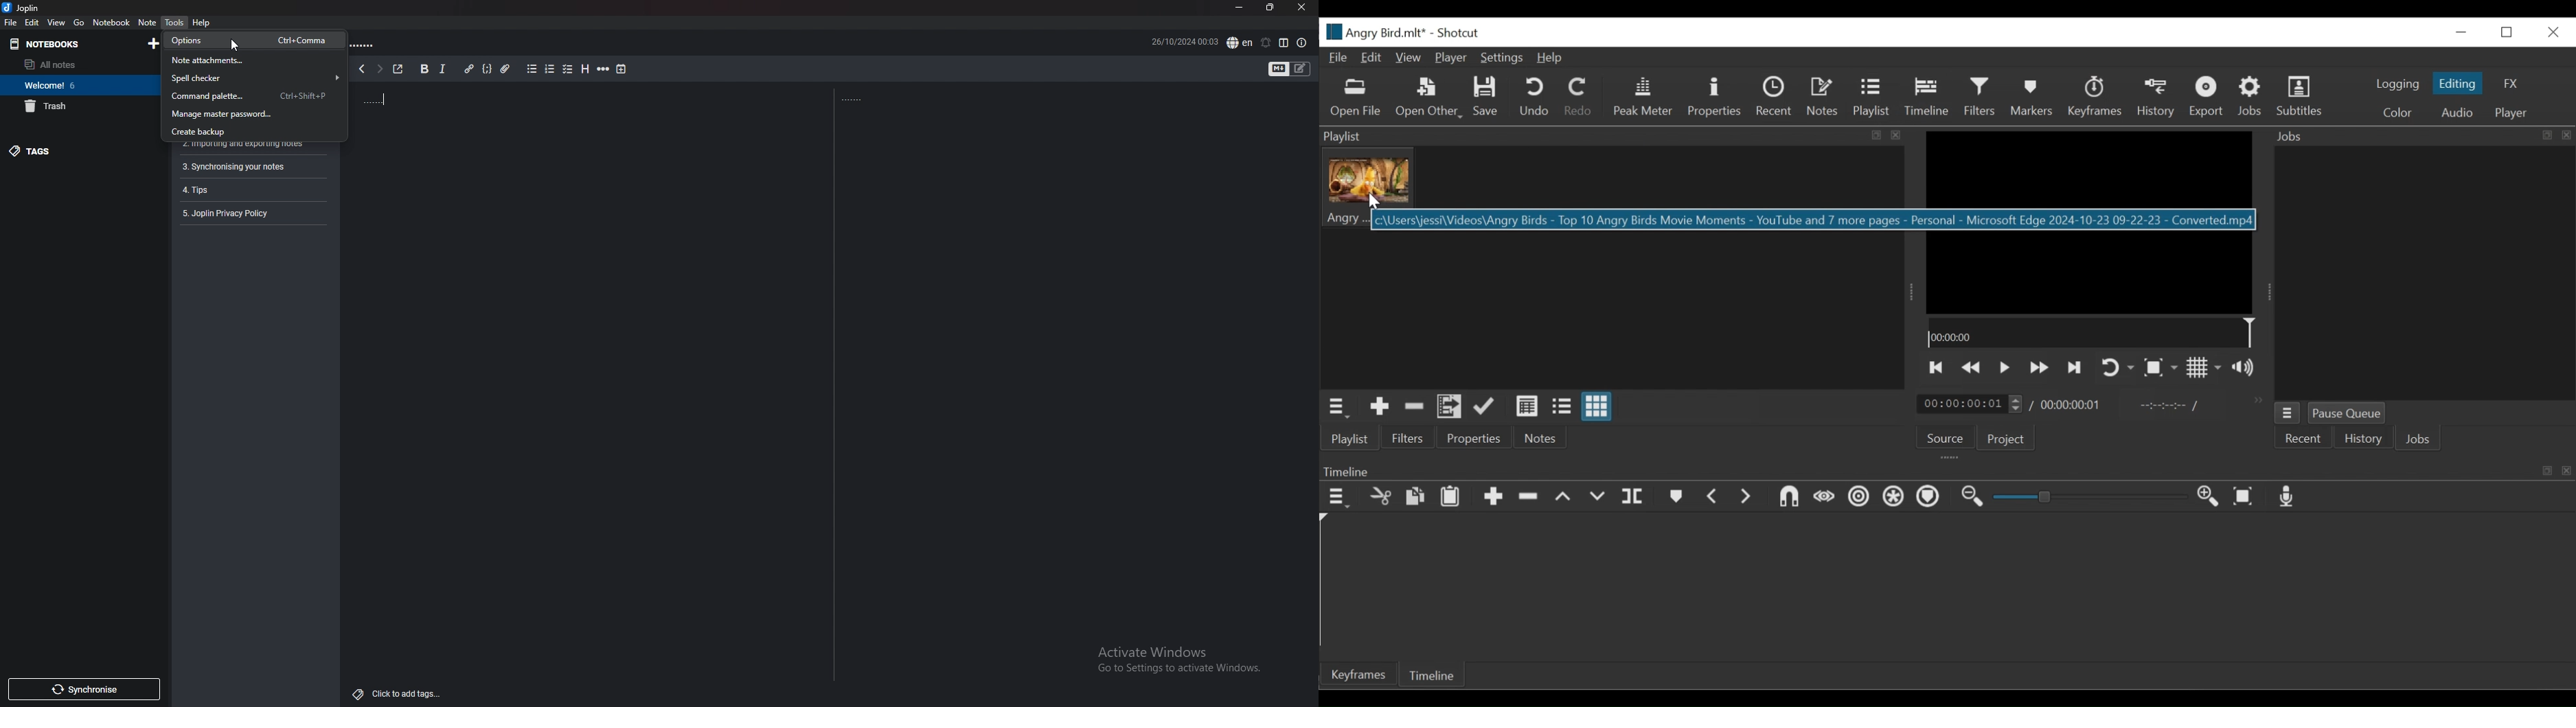  What do you see at coordinates (1285, 43) in the screenshot?
I see `toggle editor layout` at bounding box center [1285, 43].